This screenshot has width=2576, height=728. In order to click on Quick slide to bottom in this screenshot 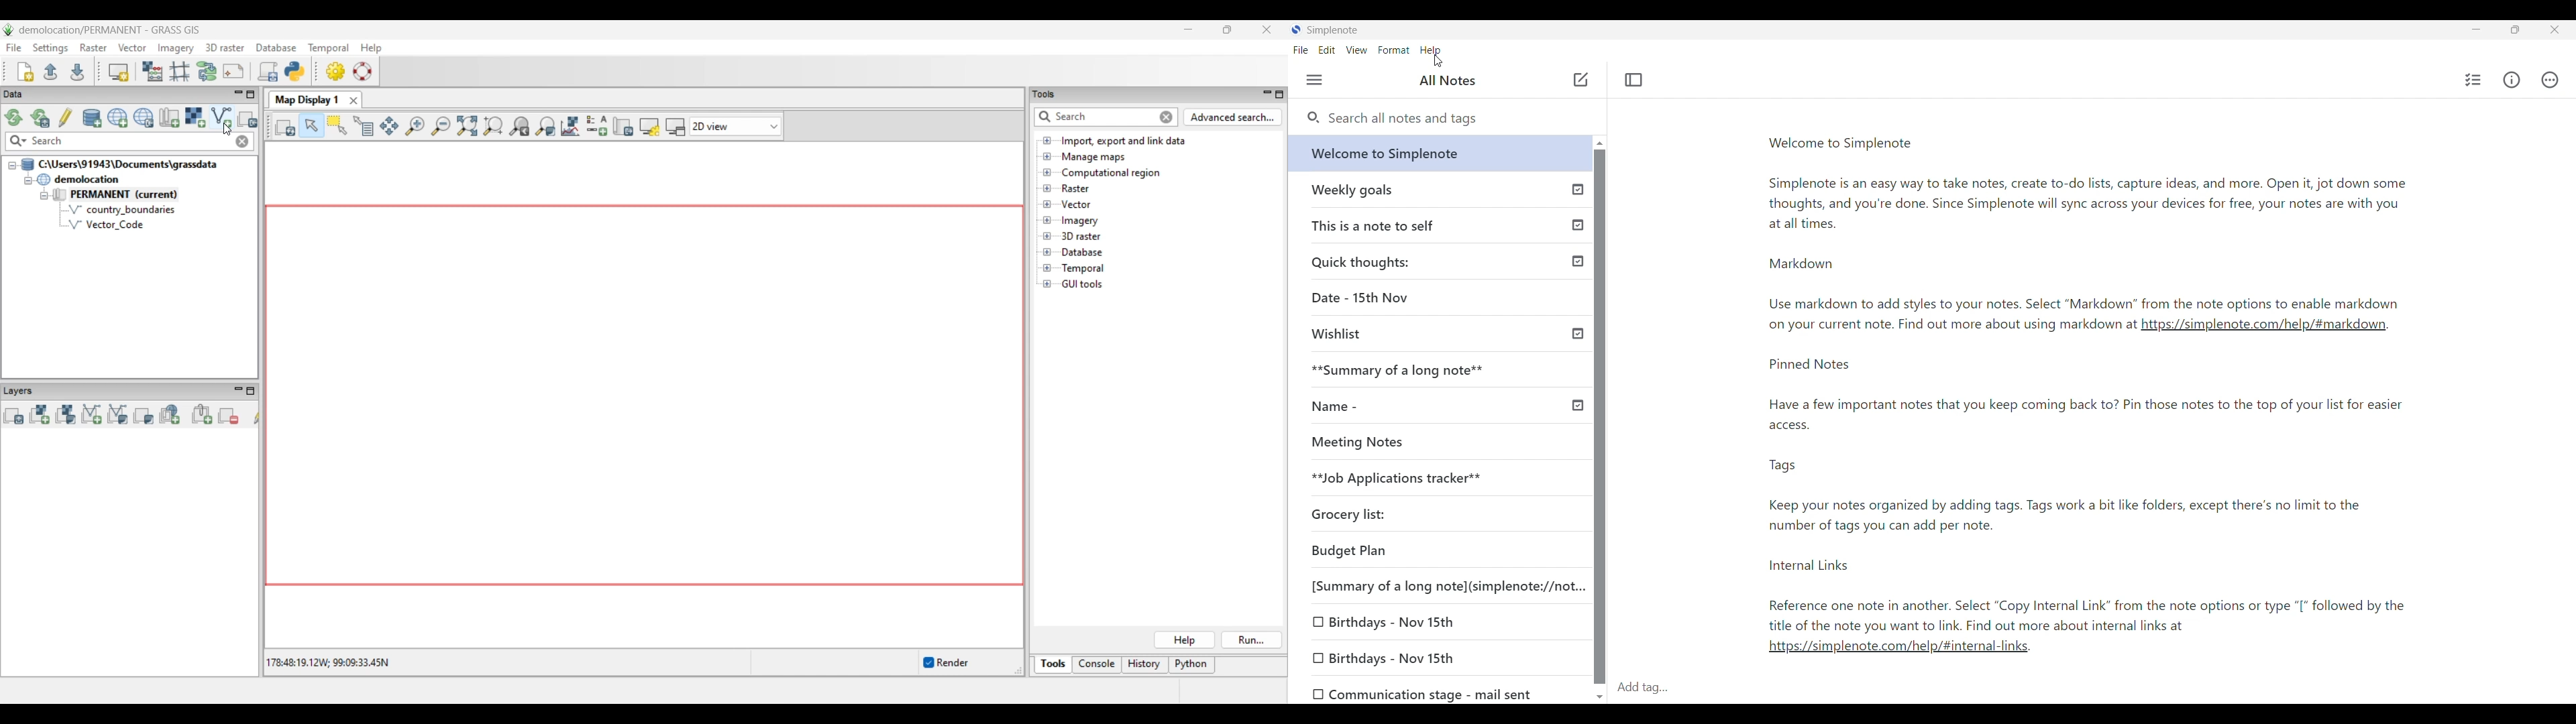, I will do `click(1600, 698)`.